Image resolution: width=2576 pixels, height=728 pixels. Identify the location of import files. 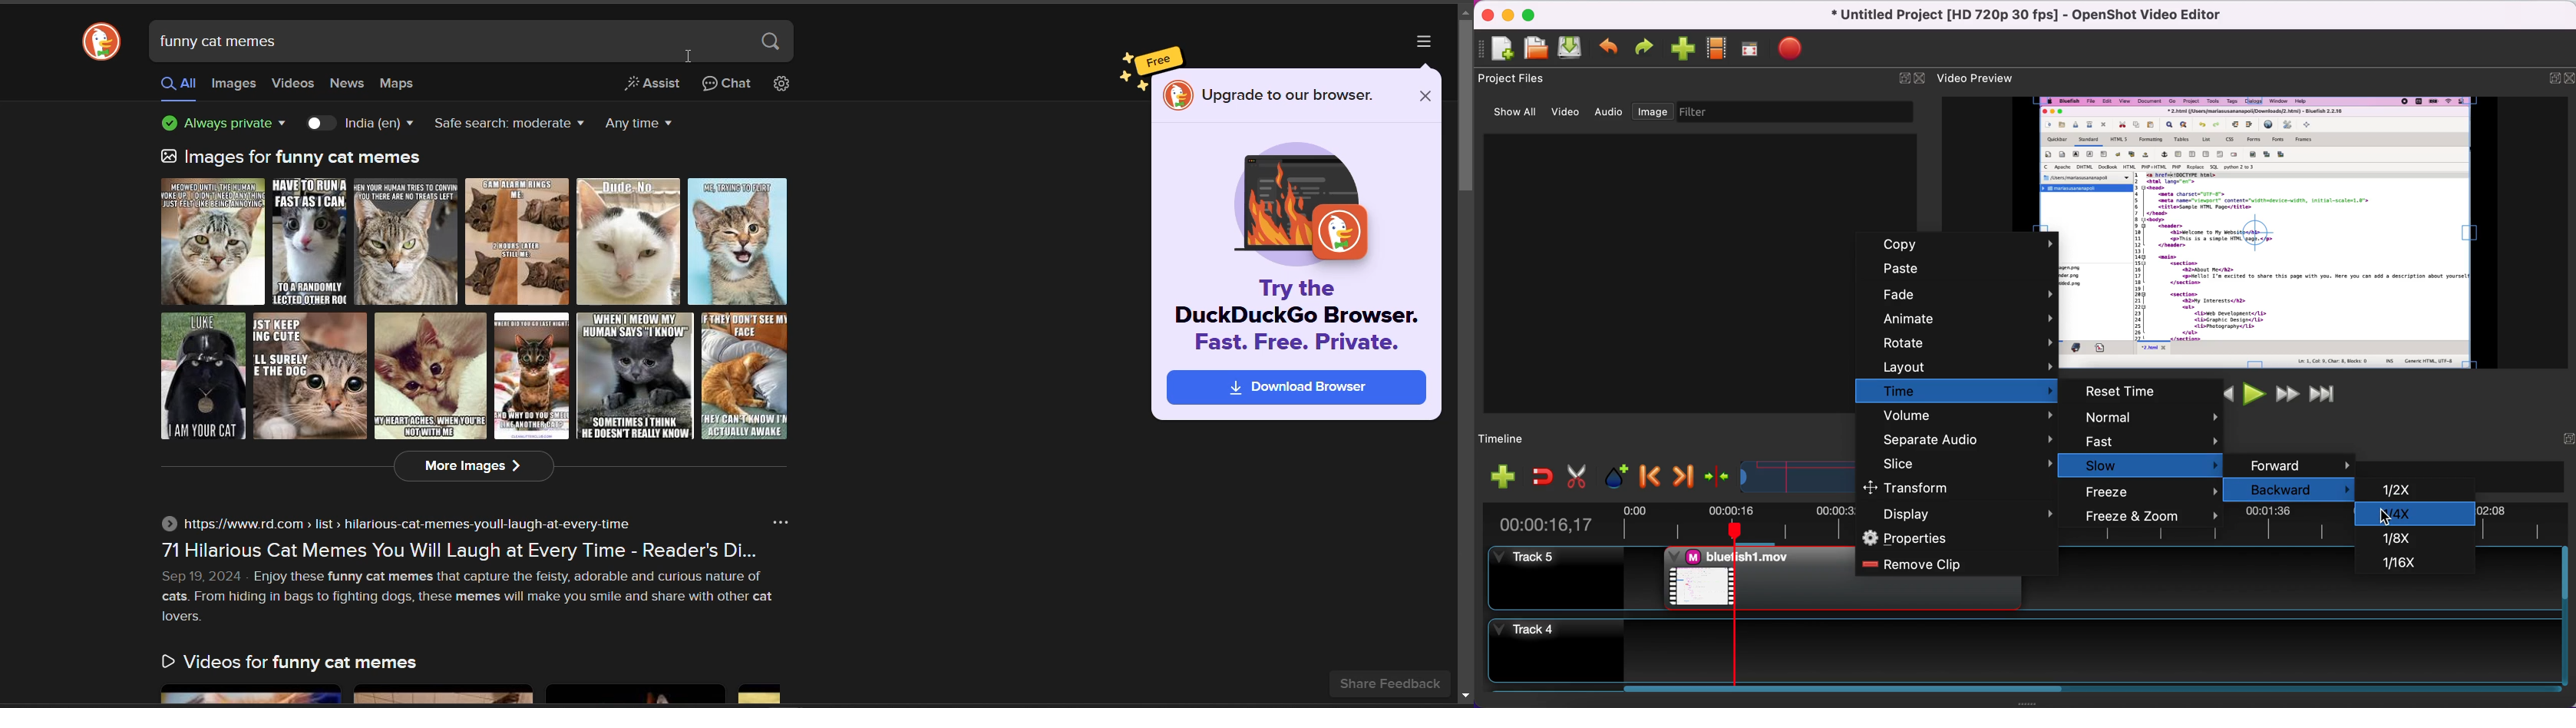
(1684, 50).